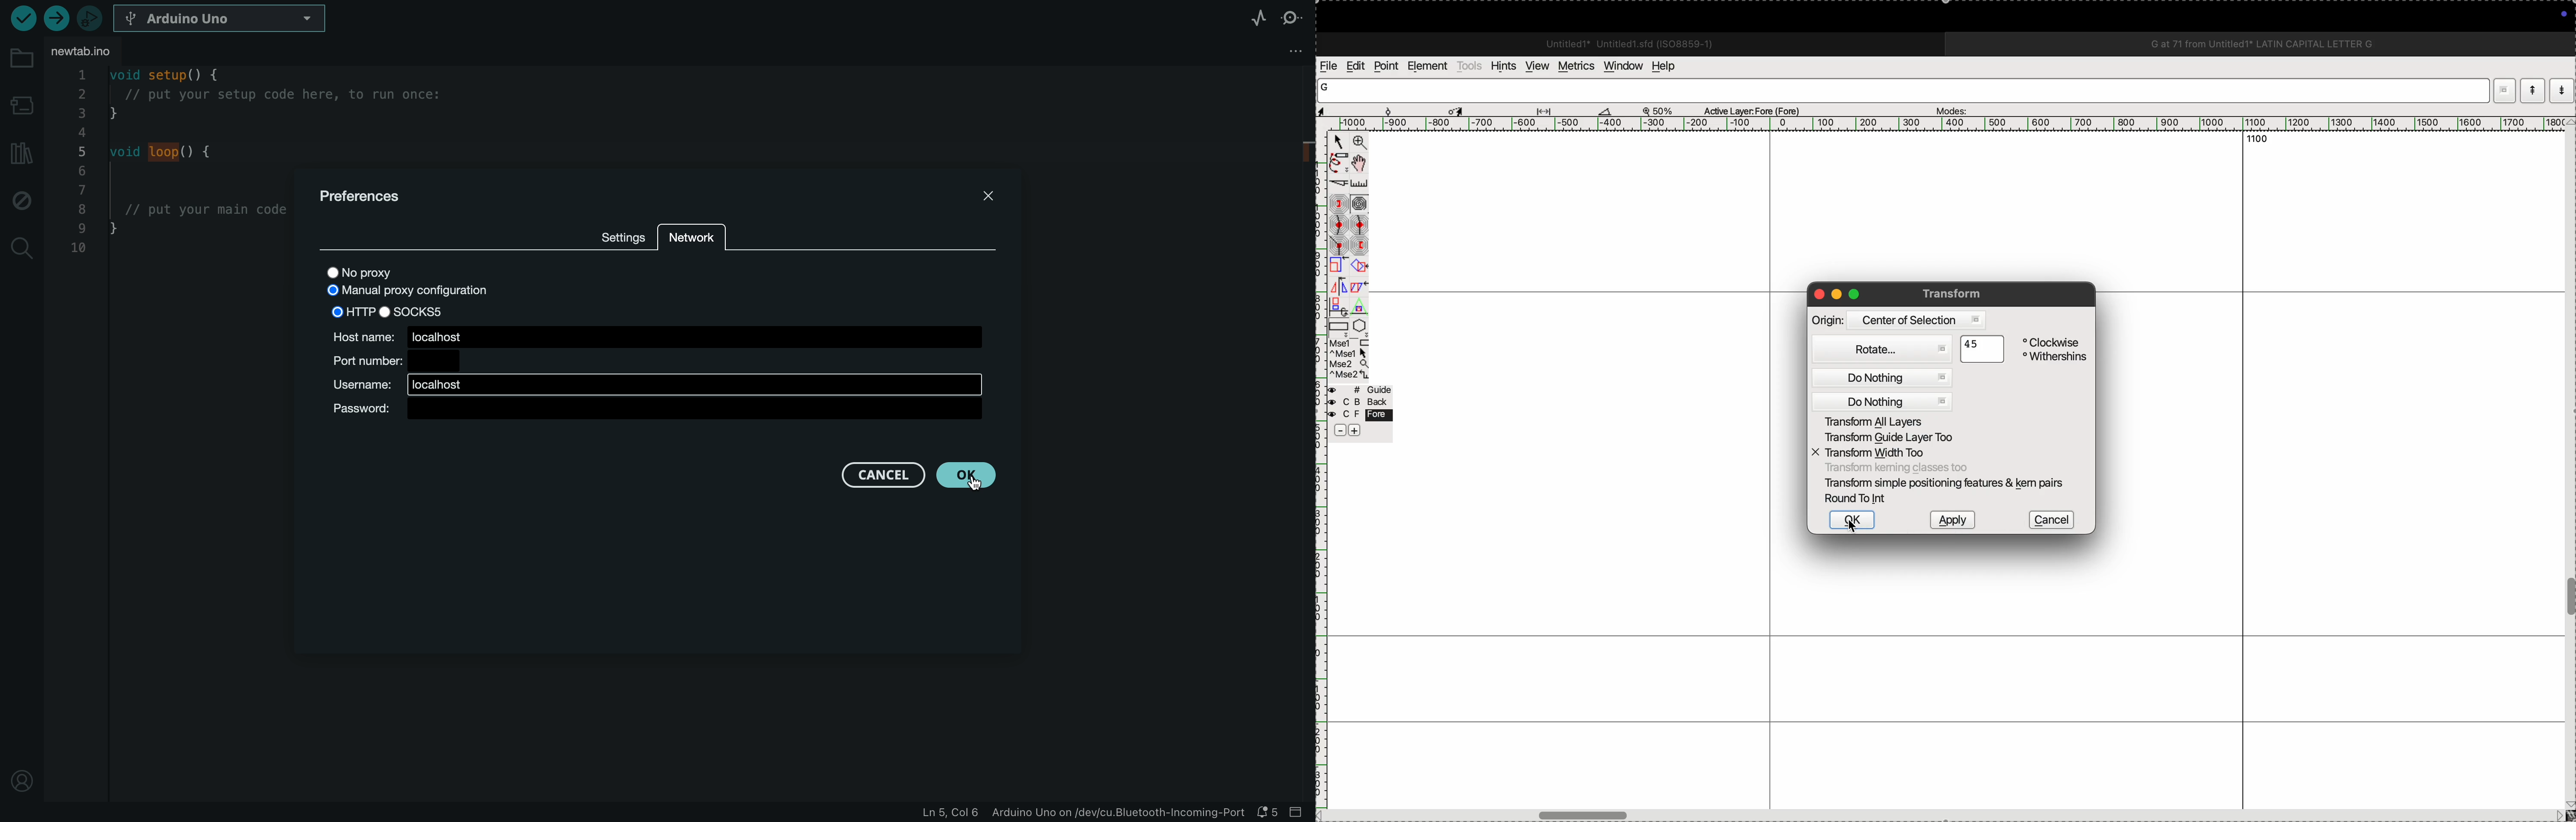 This screenshot has height=840, width=2576. Describe the element at coordinates (1359, 414) in the screenshot. I see `fore layer` at that location.